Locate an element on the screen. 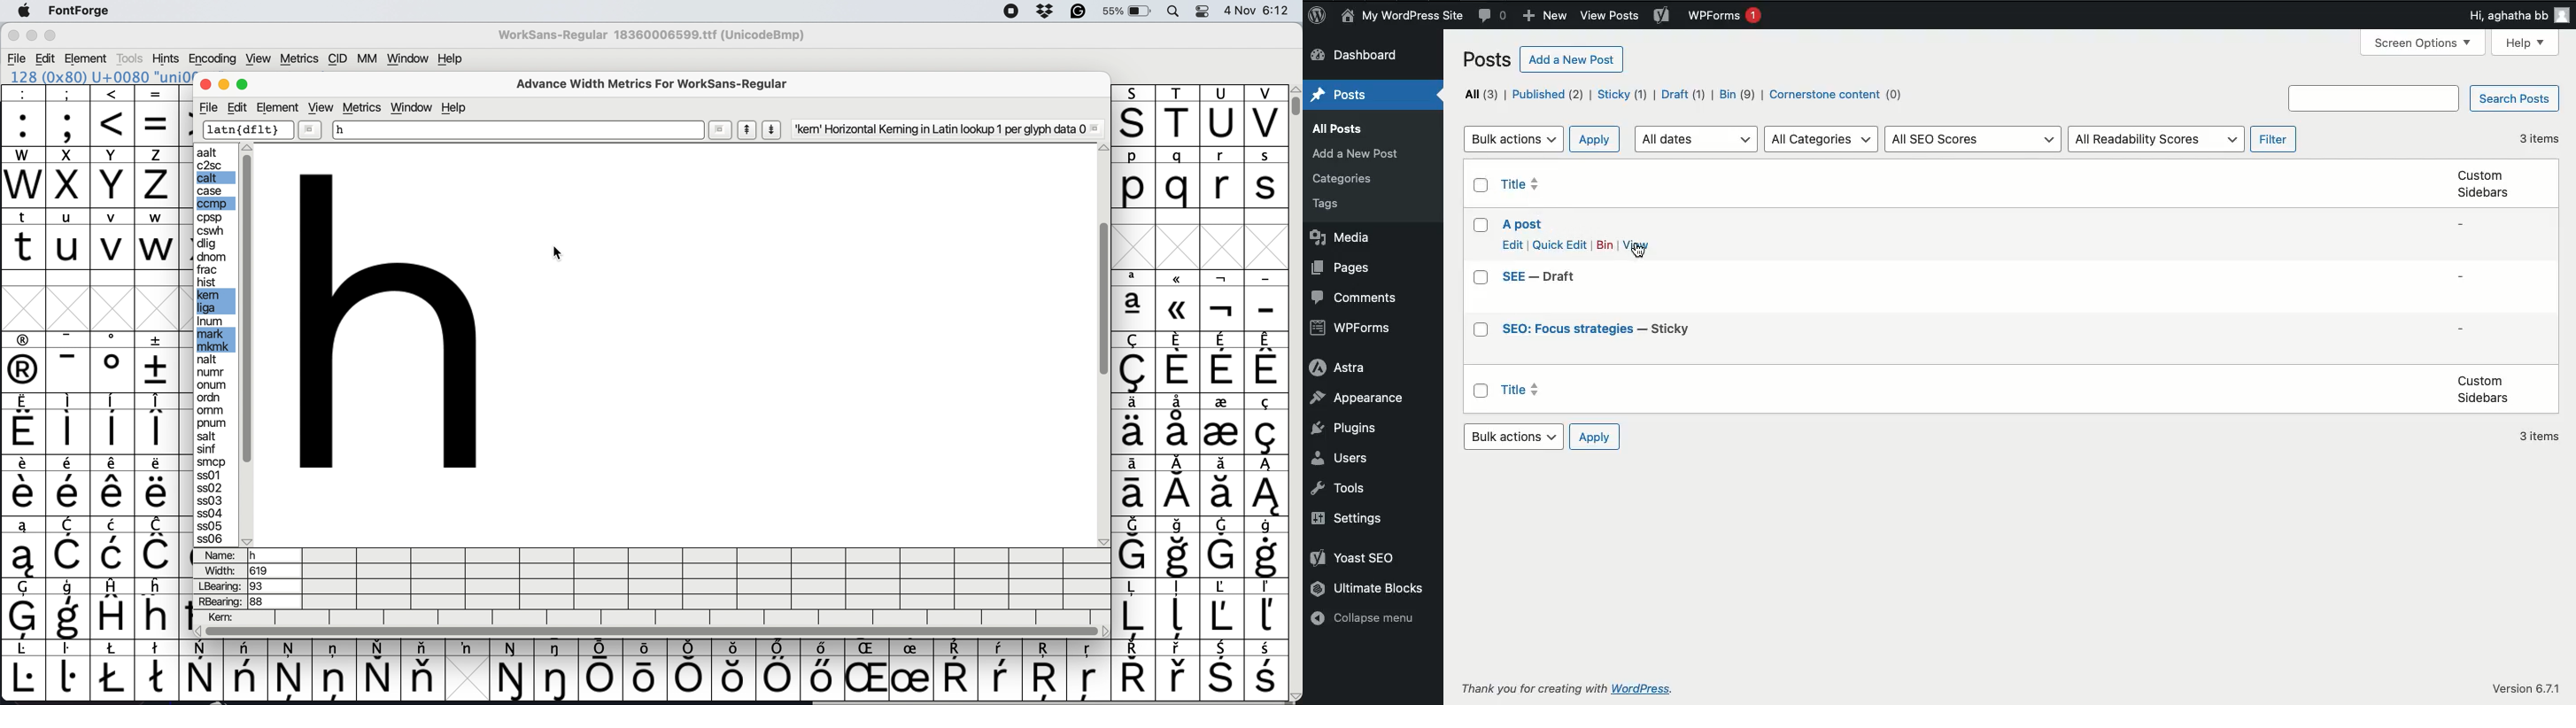 This screenshot has height=728, width=2576. kern is located at coordinates (227, 618).